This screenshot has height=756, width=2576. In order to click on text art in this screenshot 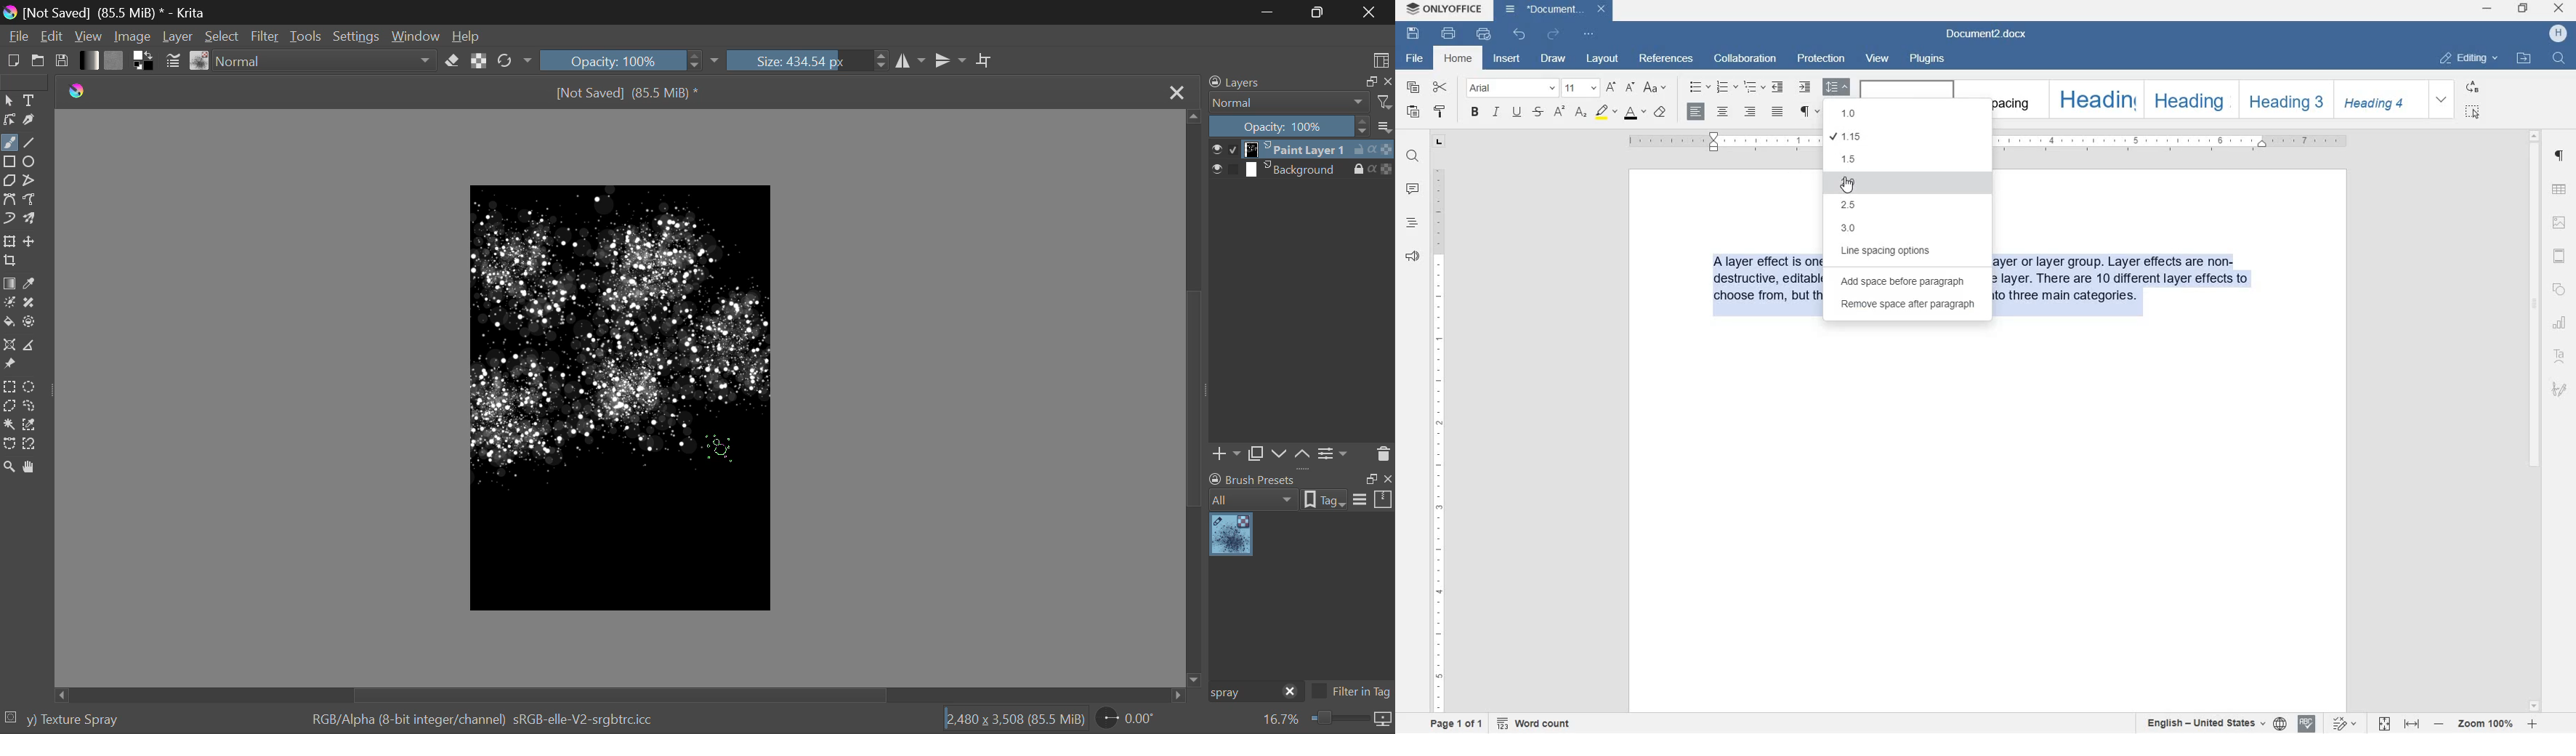, I will do `click(2560, 356)`.